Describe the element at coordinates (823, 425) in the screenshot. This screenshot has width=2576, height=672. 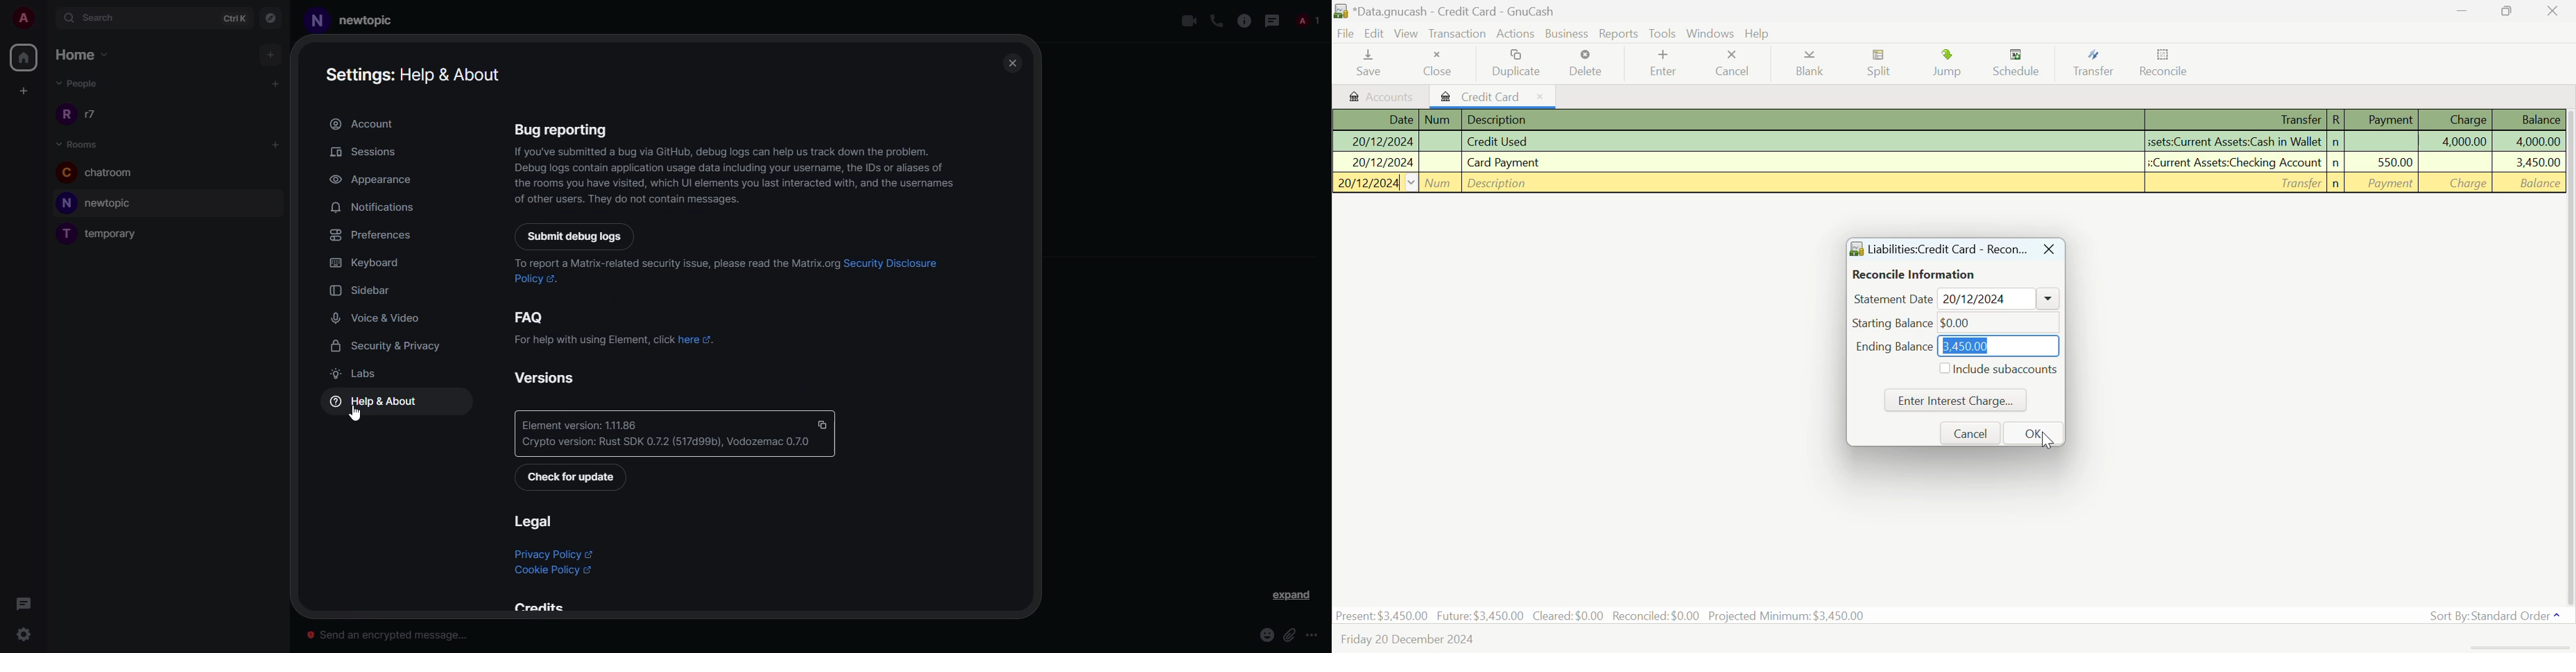
I see `copy` at that location.